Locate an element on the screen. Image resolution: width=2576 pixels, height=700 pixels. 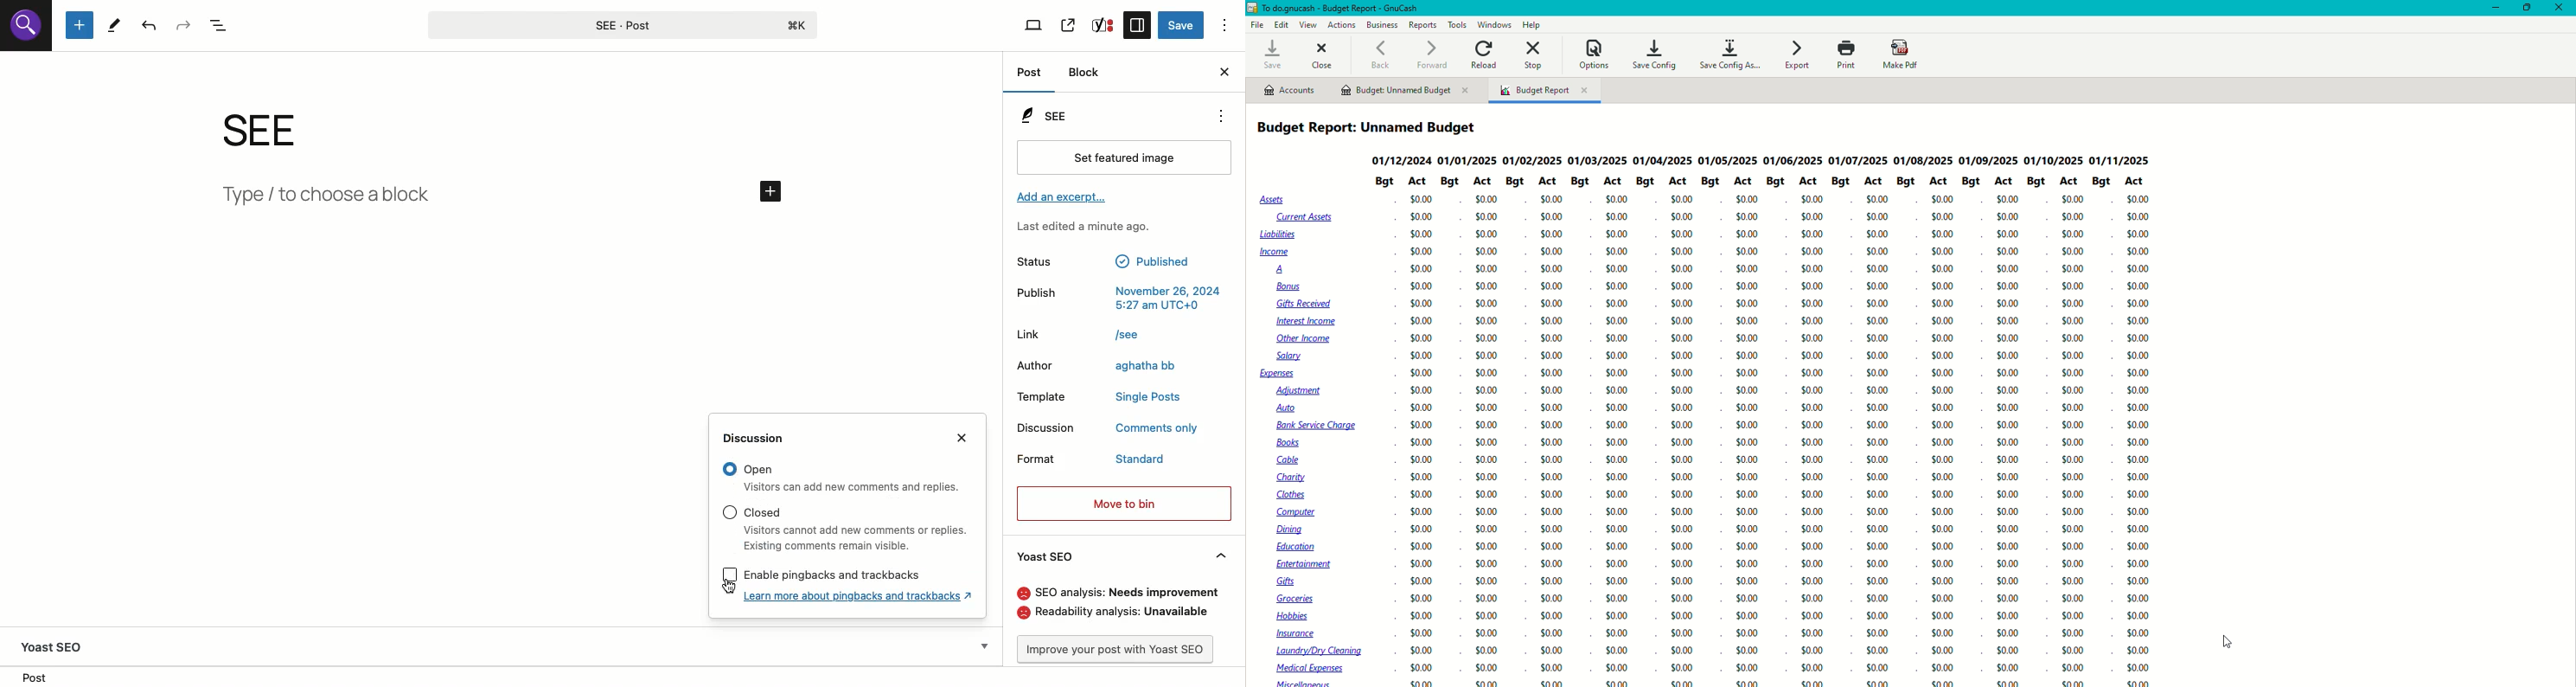
View is located at coordinates (1034, 26).